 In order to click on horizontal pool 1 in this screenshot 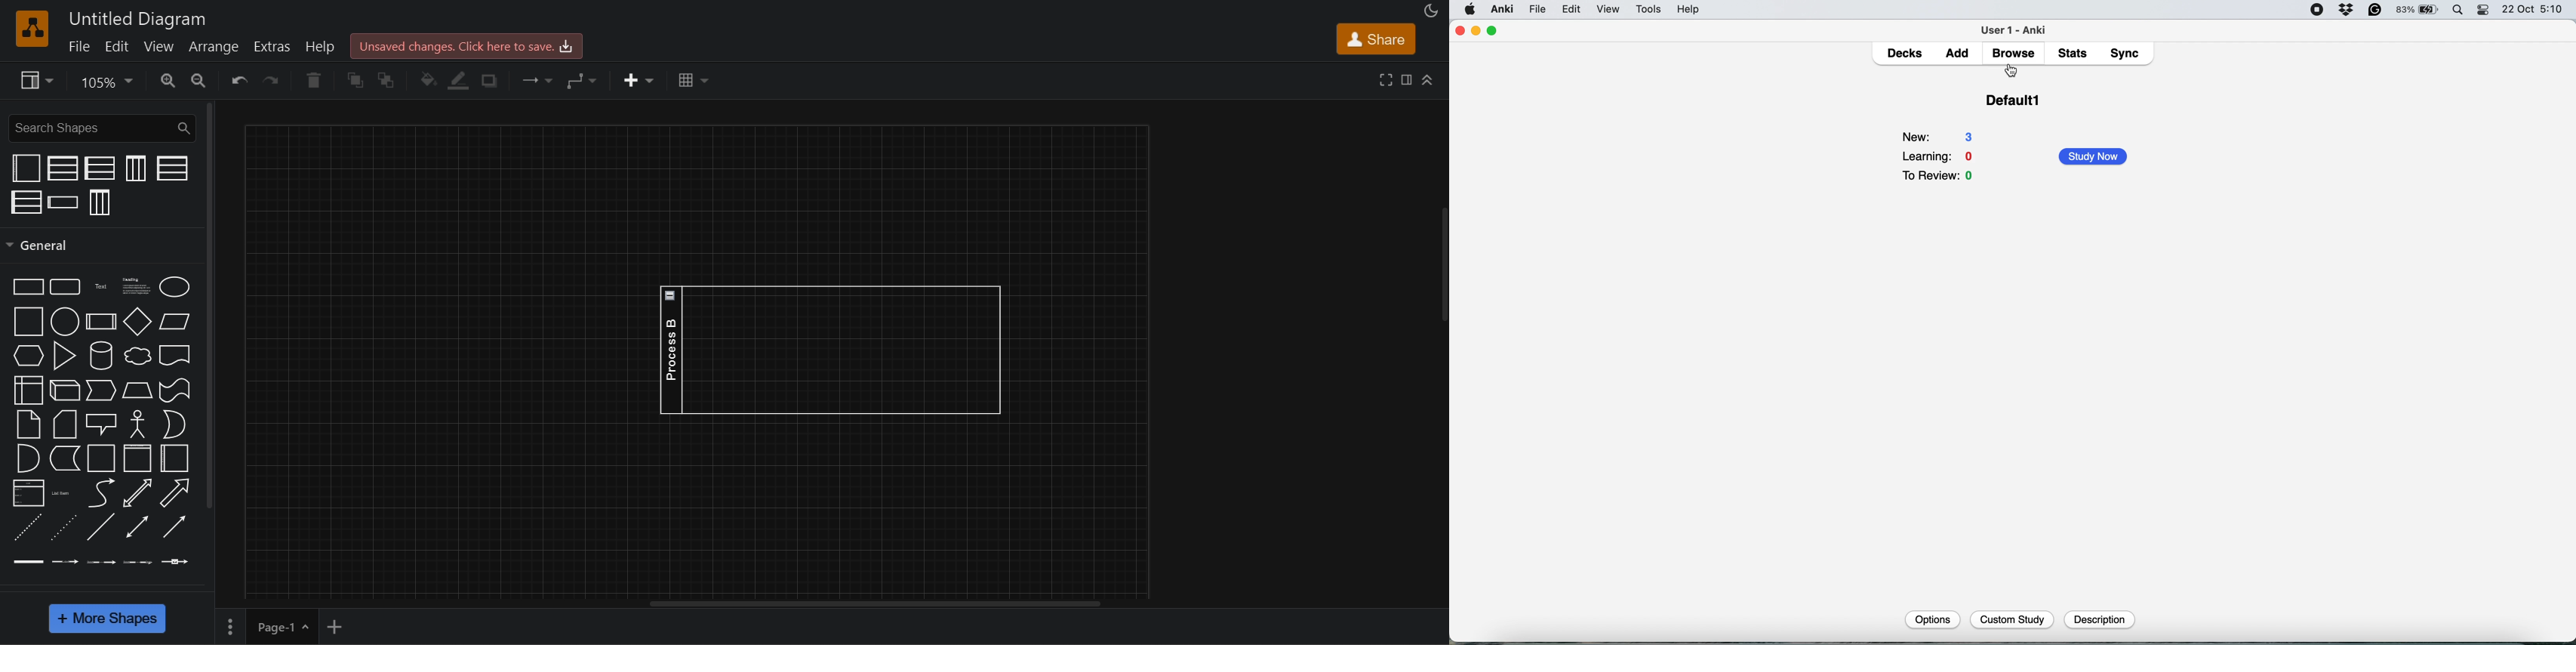, I will do `click(171, 168)`.